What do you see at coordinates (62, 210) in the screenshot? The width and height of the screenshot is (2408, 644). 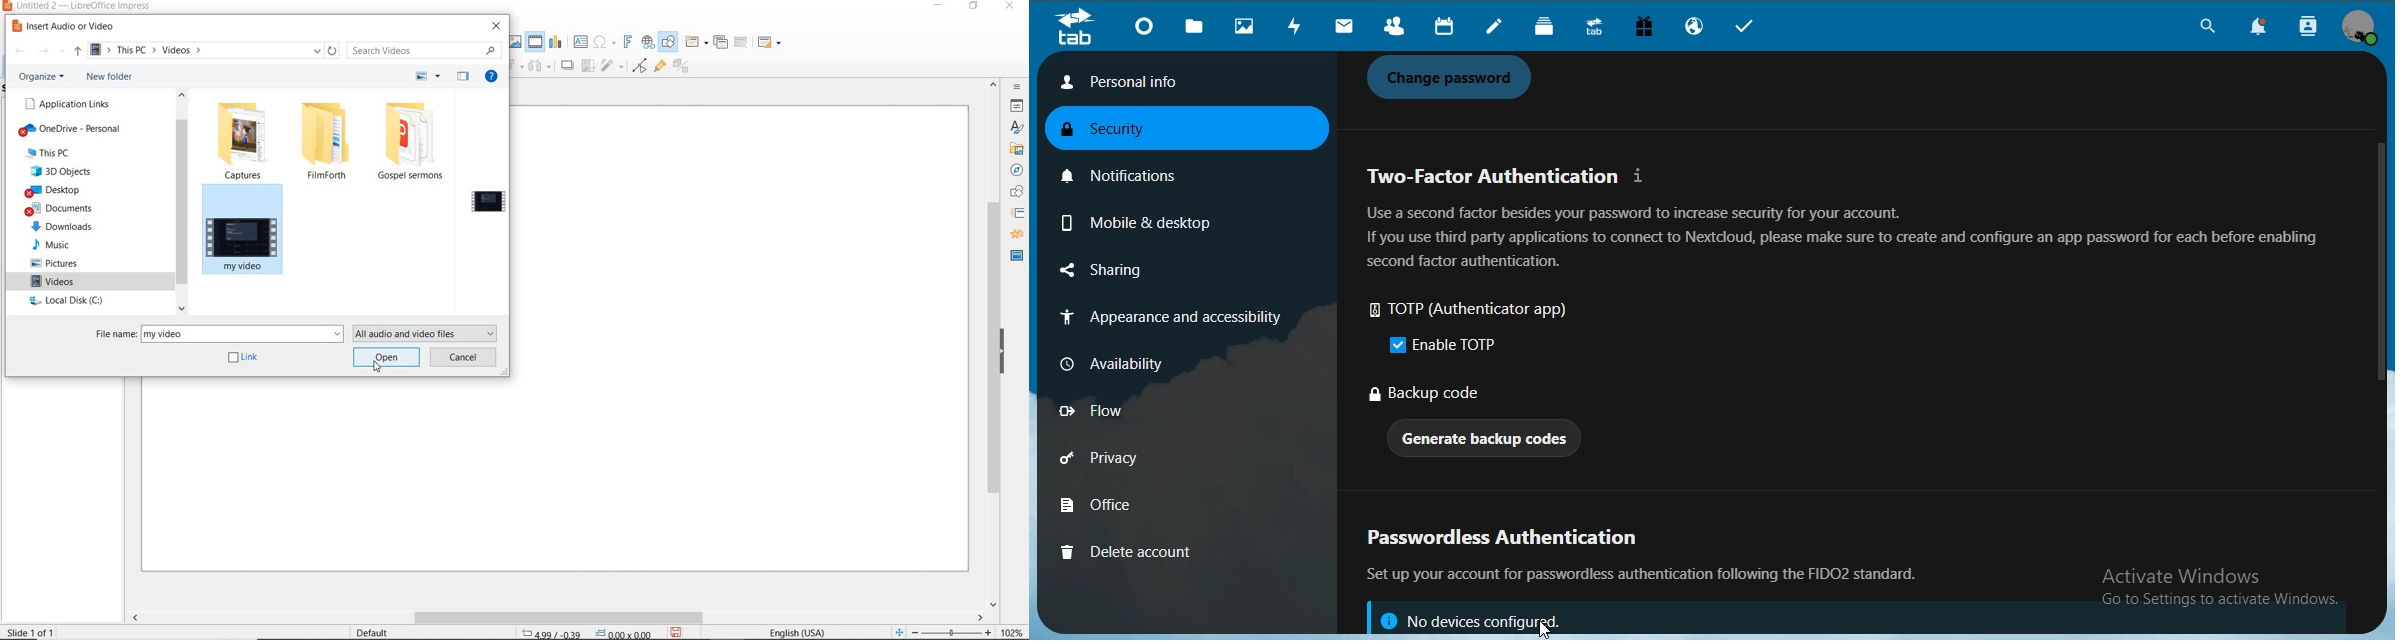 I see `documents` at bounding box center [62, 210].